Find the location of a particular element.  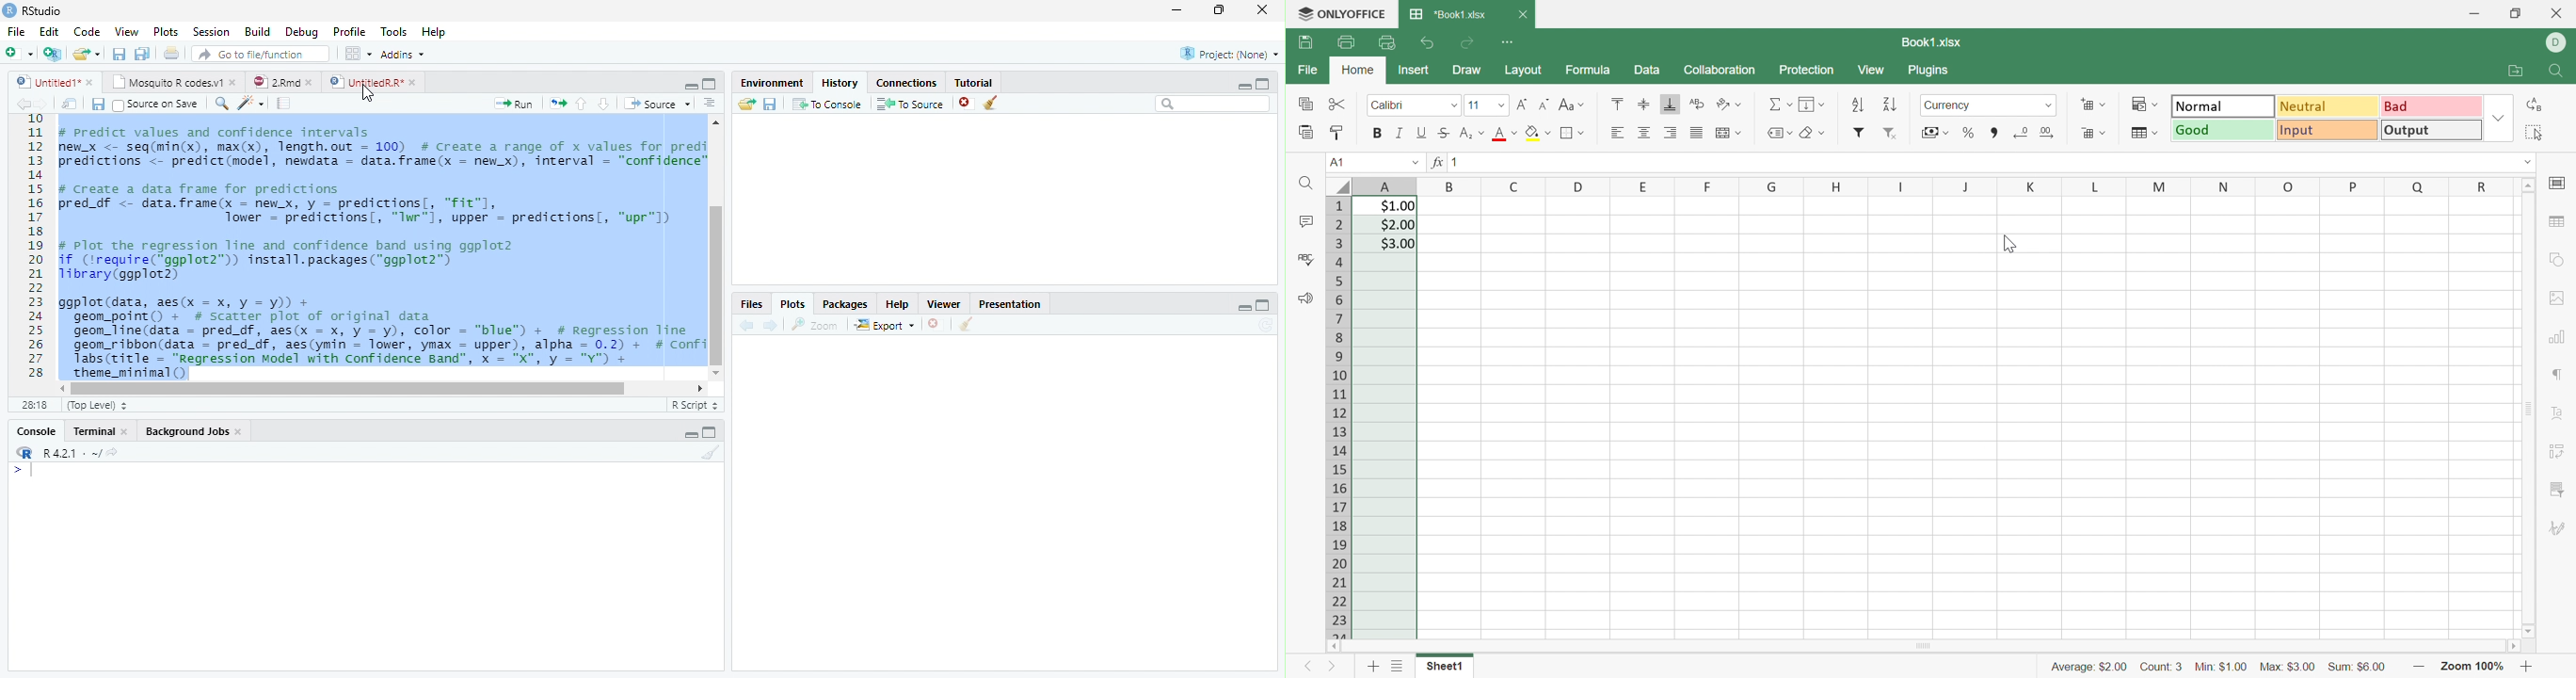

#predict values and confidence intervalsew_x <- seq(min(x), max(x), length.out = 100) # Create a range of x values for prediredictions <- predict(model, newdata = data.frame(x = new_x), interval = “confidence”/ Create a data frame for predictionsred_df <- data.frame(x - newx, y = predictions[, "fit"],Tower = predictions, “Iwr"1, upper = predictions, “upr"l)Plot the regression line and confidence band using ggplot2f (irequire(*ggplot2”)) install.packages(“ggplot2”)ibrary(ggplot2)gplot (data, aes(x = x, y = y)) +geom_point() + # scatter plot of original datageon_line(data = pred_df, aes(x = x, y = y), color = “blue”) + # Regression Tinegeom_ribbon(data = pred_df, aes(ymin = lower, ymax = upper), alpha = 0.2) + # ConfiTabs(title = “Regression Model with Confidence Band", x = "X", y = "Y") +SESS(LITIE = WN - is located at coordinates (380, 251).